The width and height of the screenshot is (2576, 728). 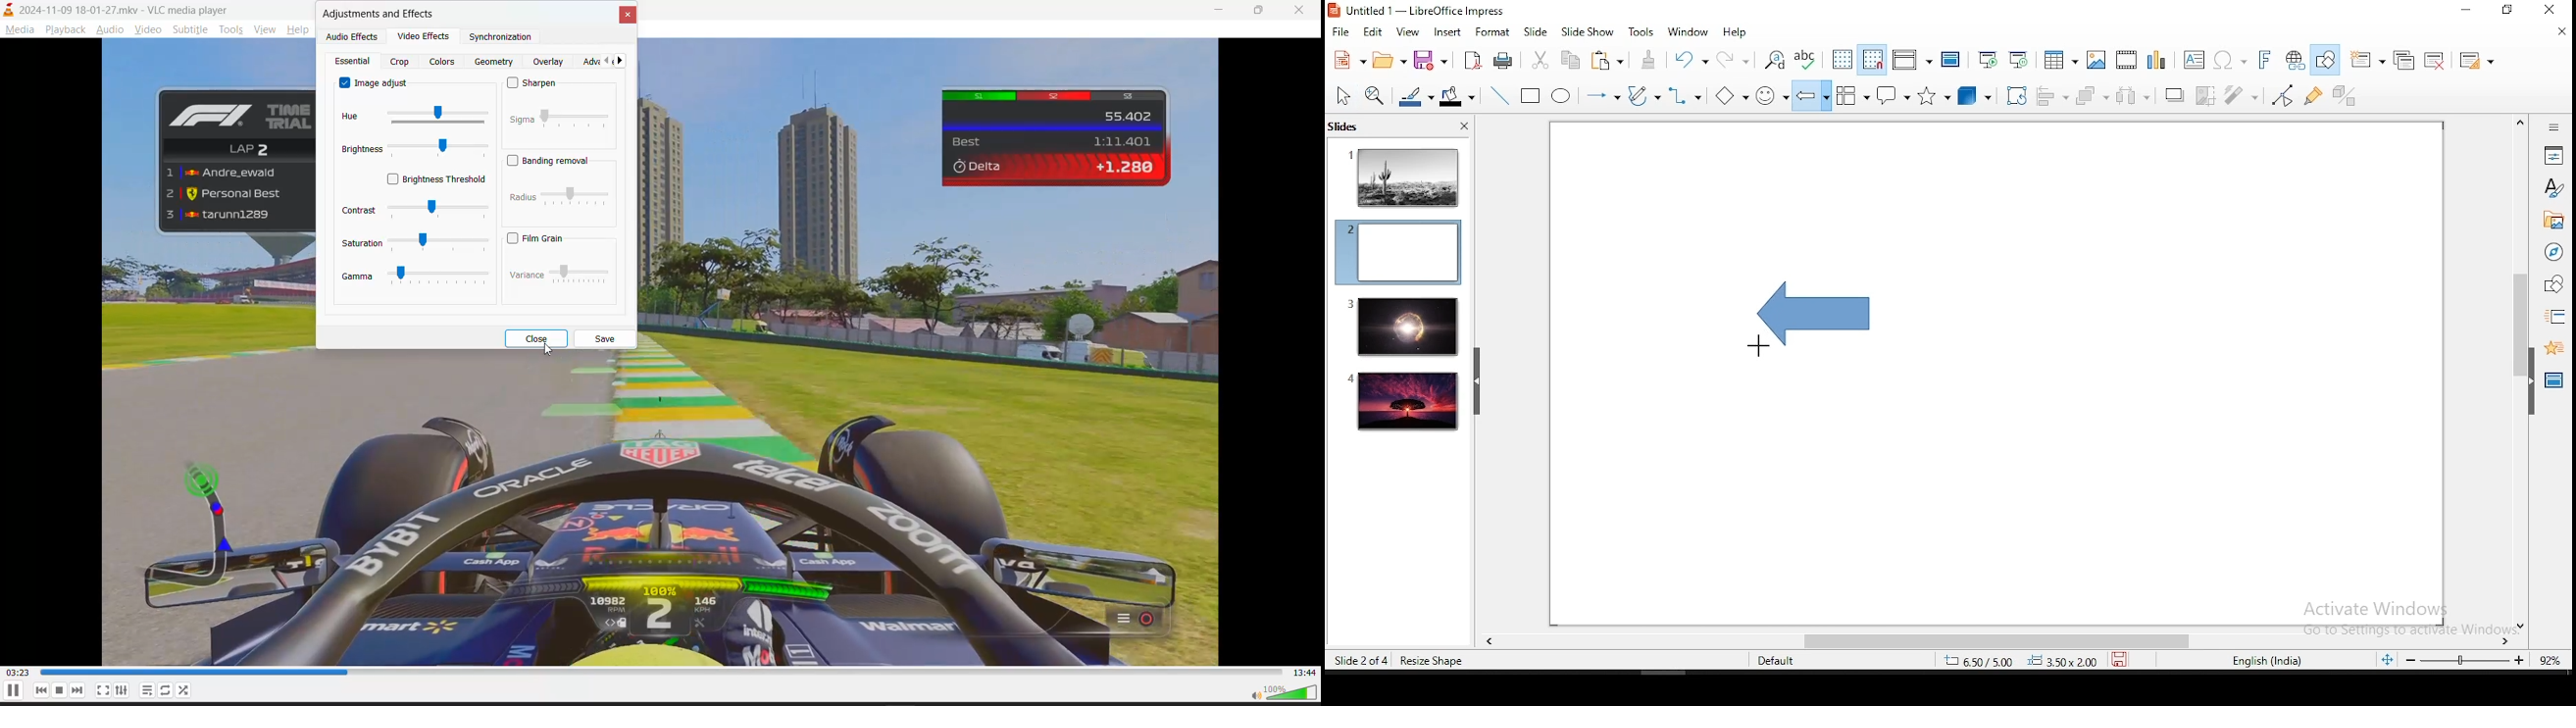 I want to click on tools, so click(x=1642, y=32).